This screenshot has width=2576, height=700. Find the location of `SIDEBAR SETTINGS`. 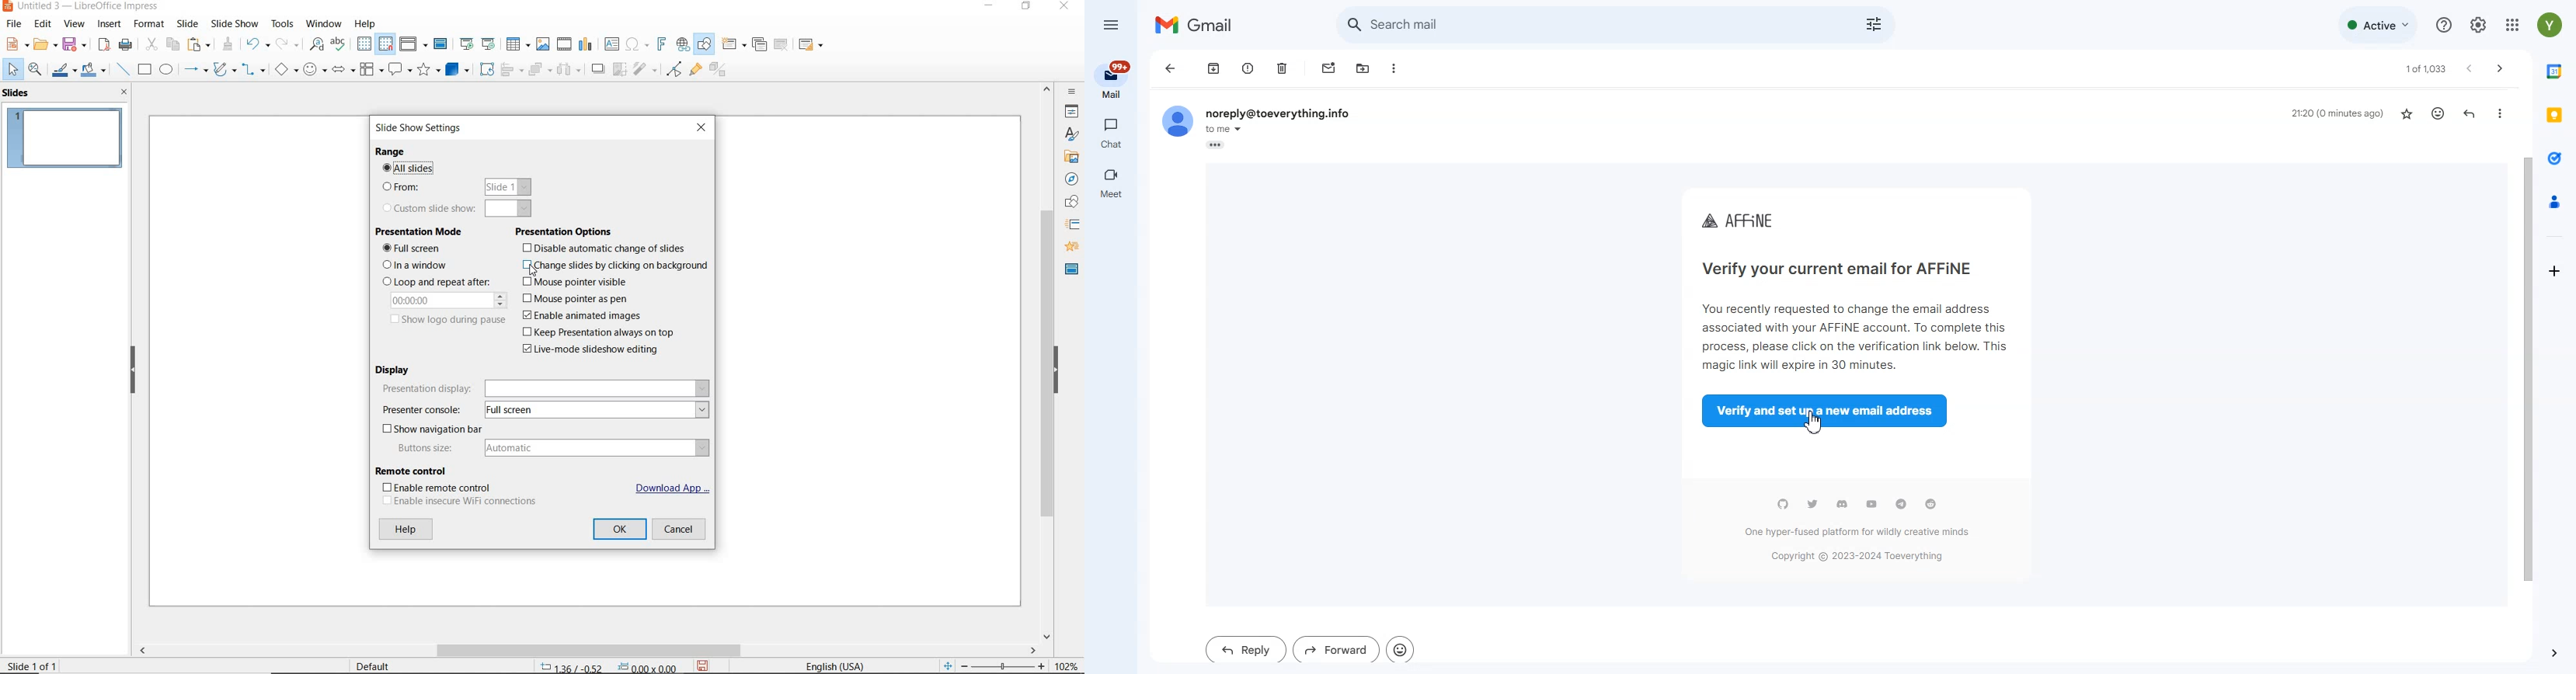

SIDEBAR SETTINGS is located at coordinates (1072, 92).